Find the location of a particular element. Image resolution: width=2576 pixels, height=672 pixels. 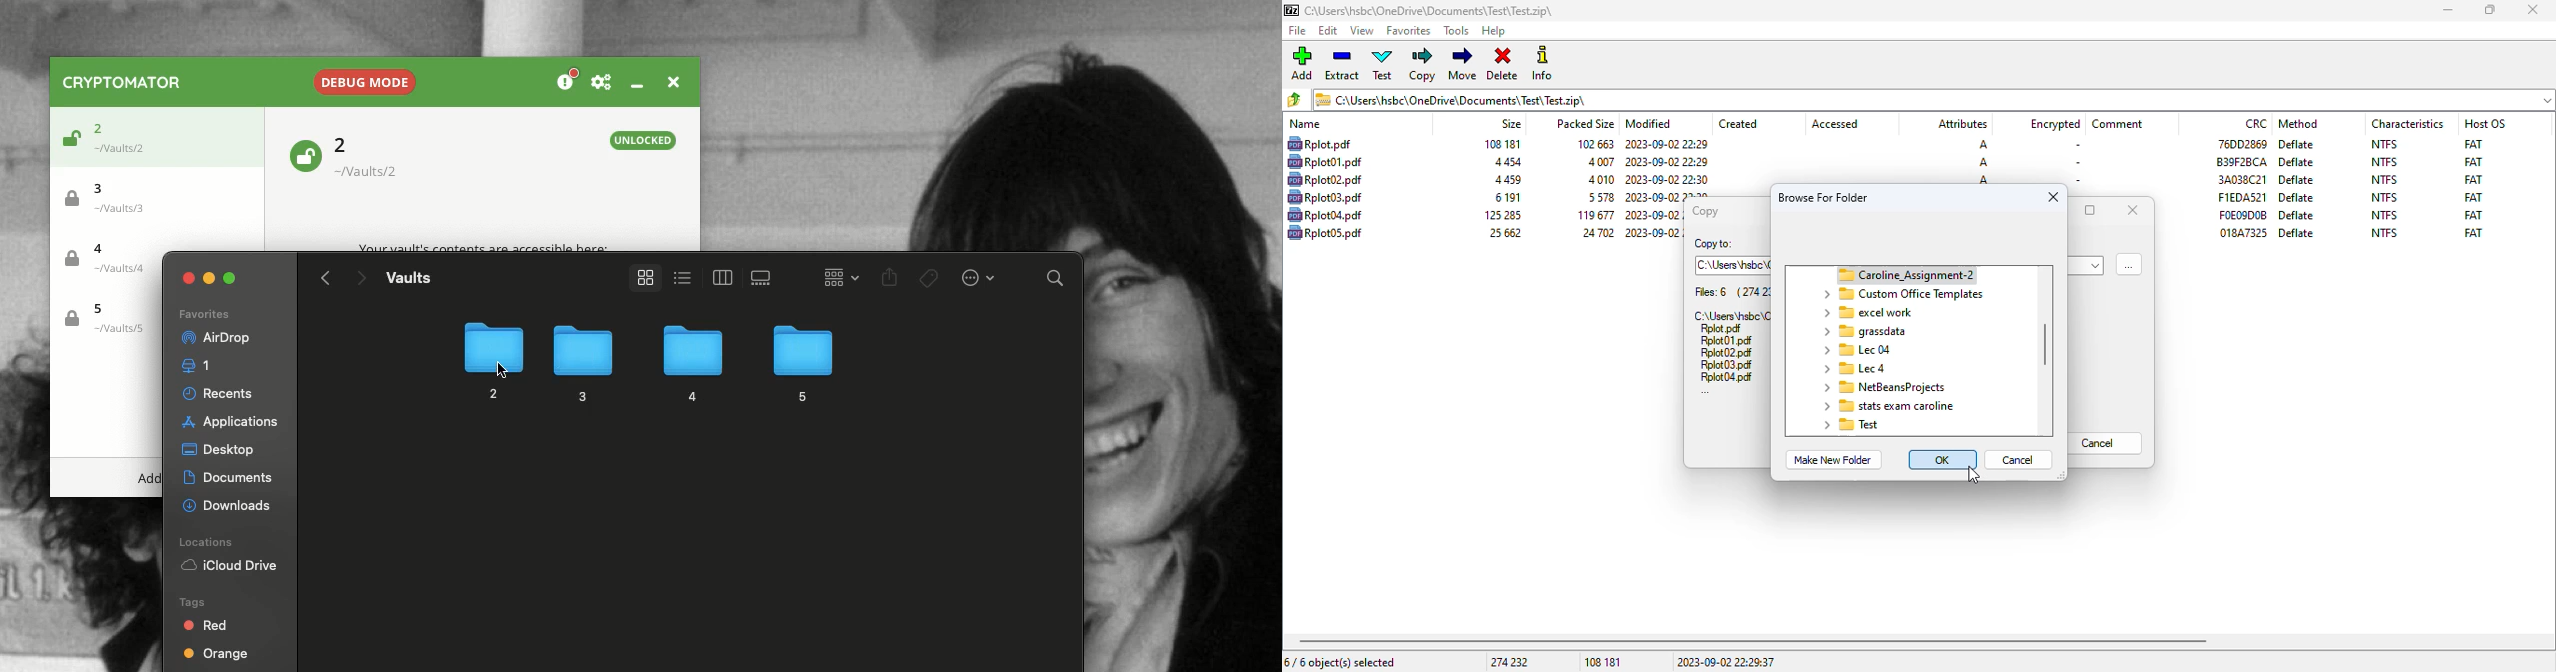

cancel is located at coordinates (2019, 459).